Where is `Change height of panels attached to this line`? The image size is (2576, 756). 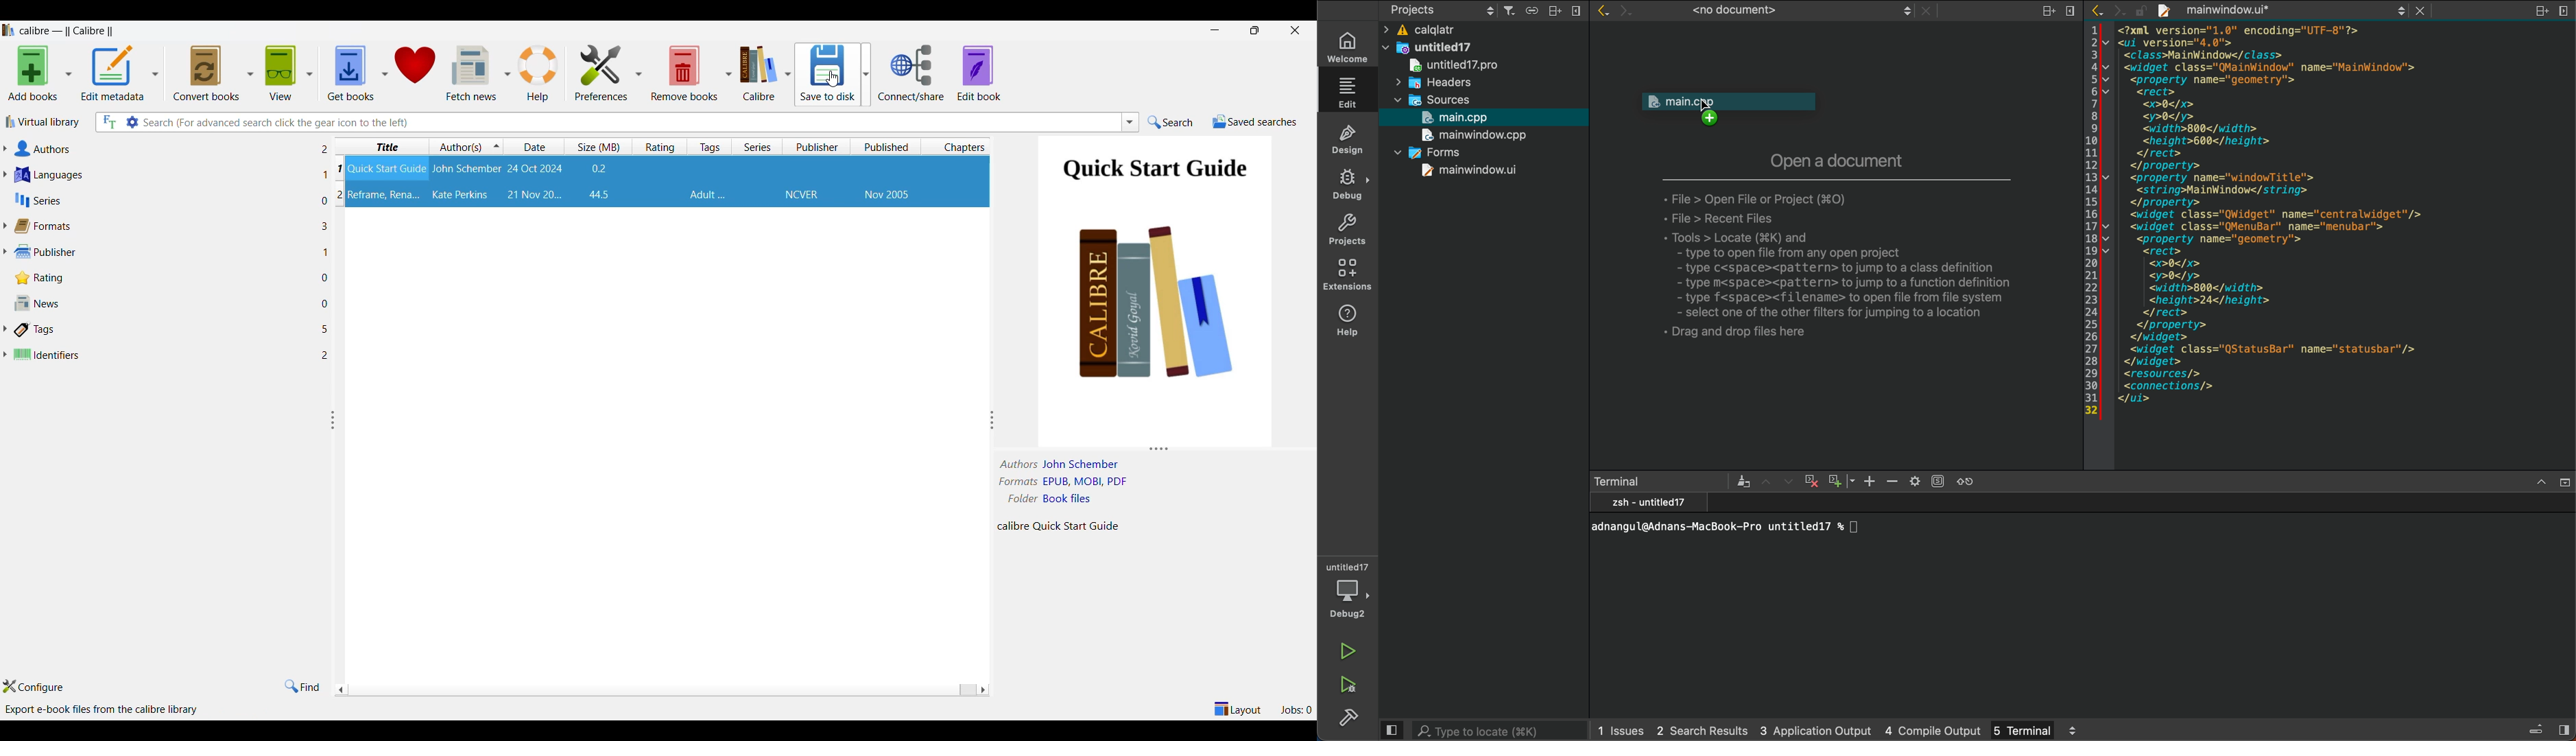 Change height of panels attached to this line is located at coordinates (1152, 447).